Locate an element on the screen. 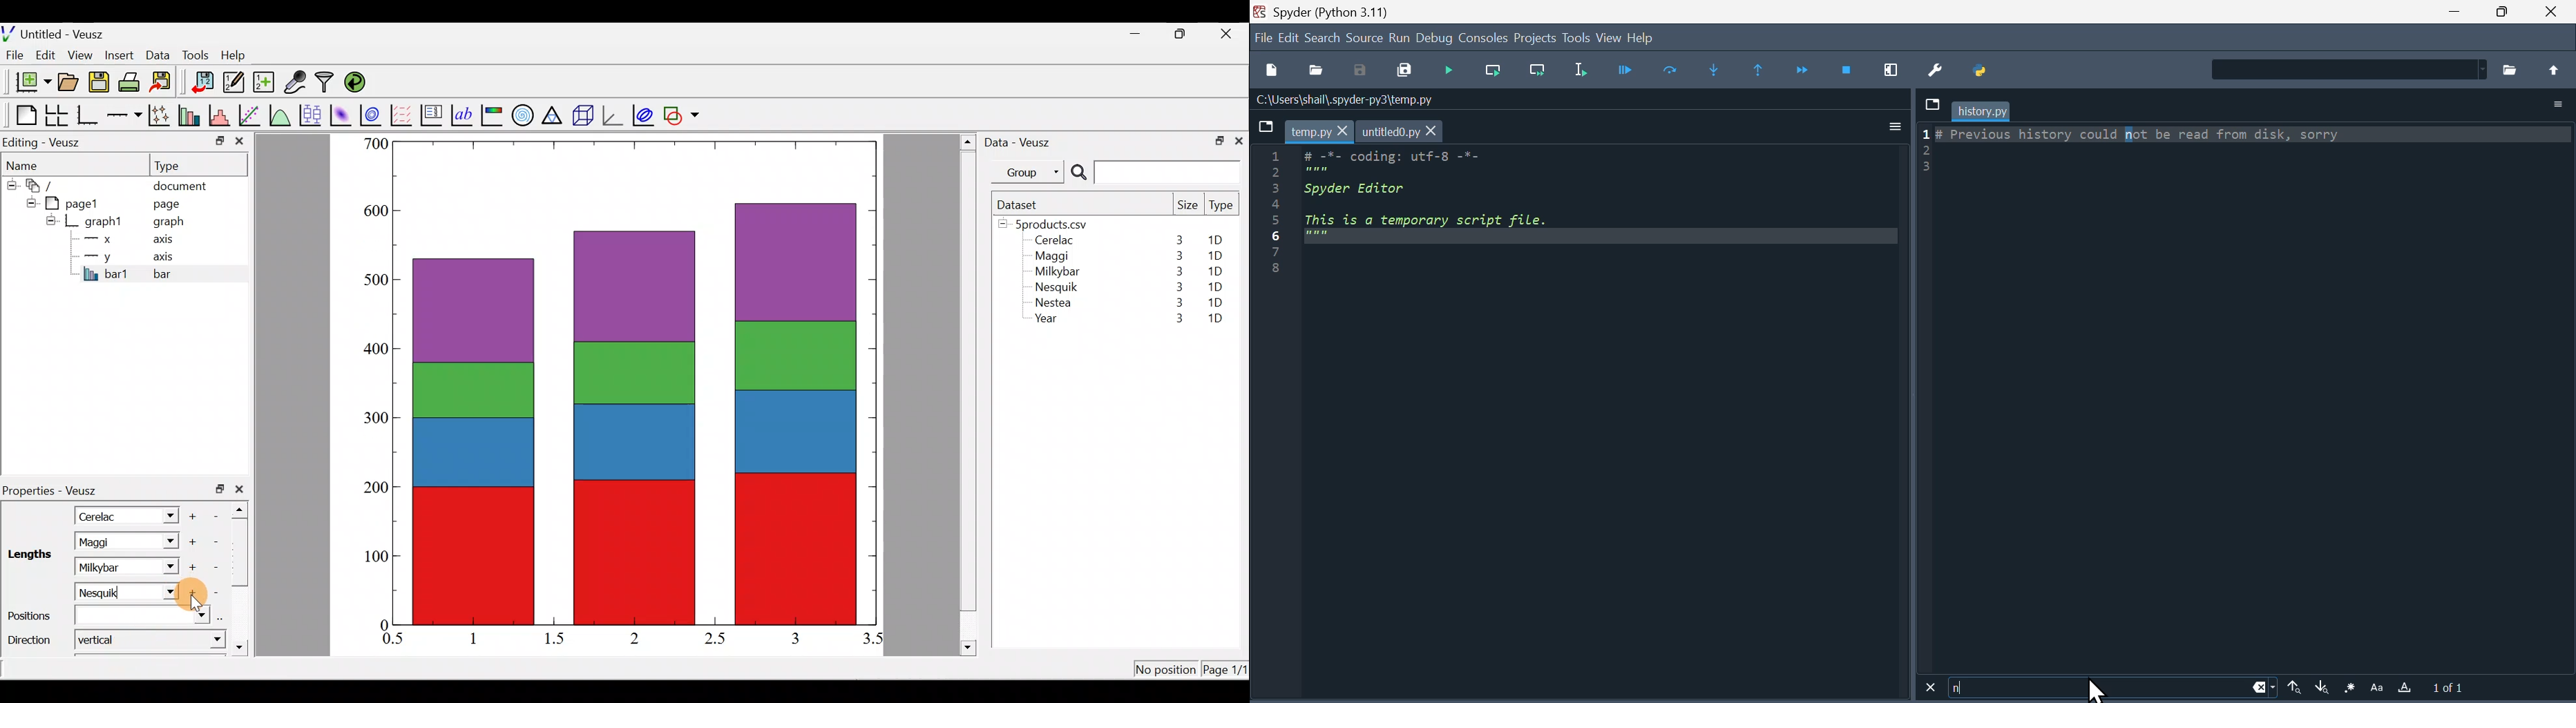  1D is located at coordinates (1212, 271).